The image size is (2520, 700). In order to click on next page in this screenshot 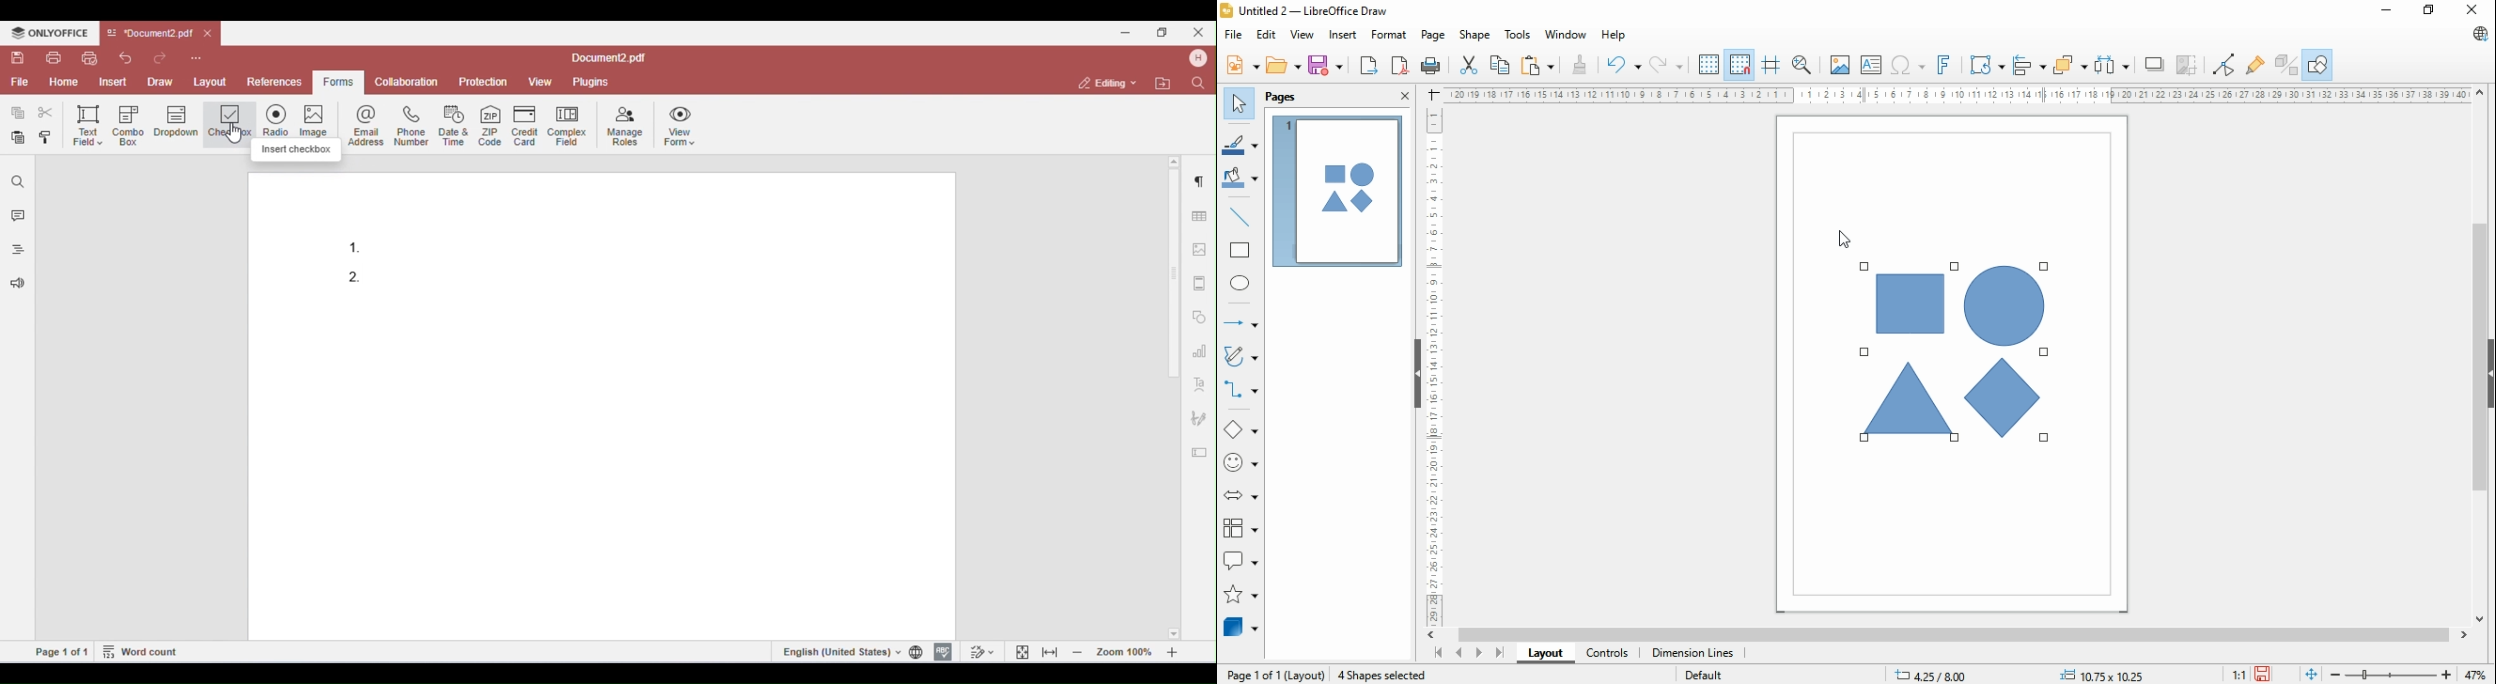, I will do `click(1478, 653)`.